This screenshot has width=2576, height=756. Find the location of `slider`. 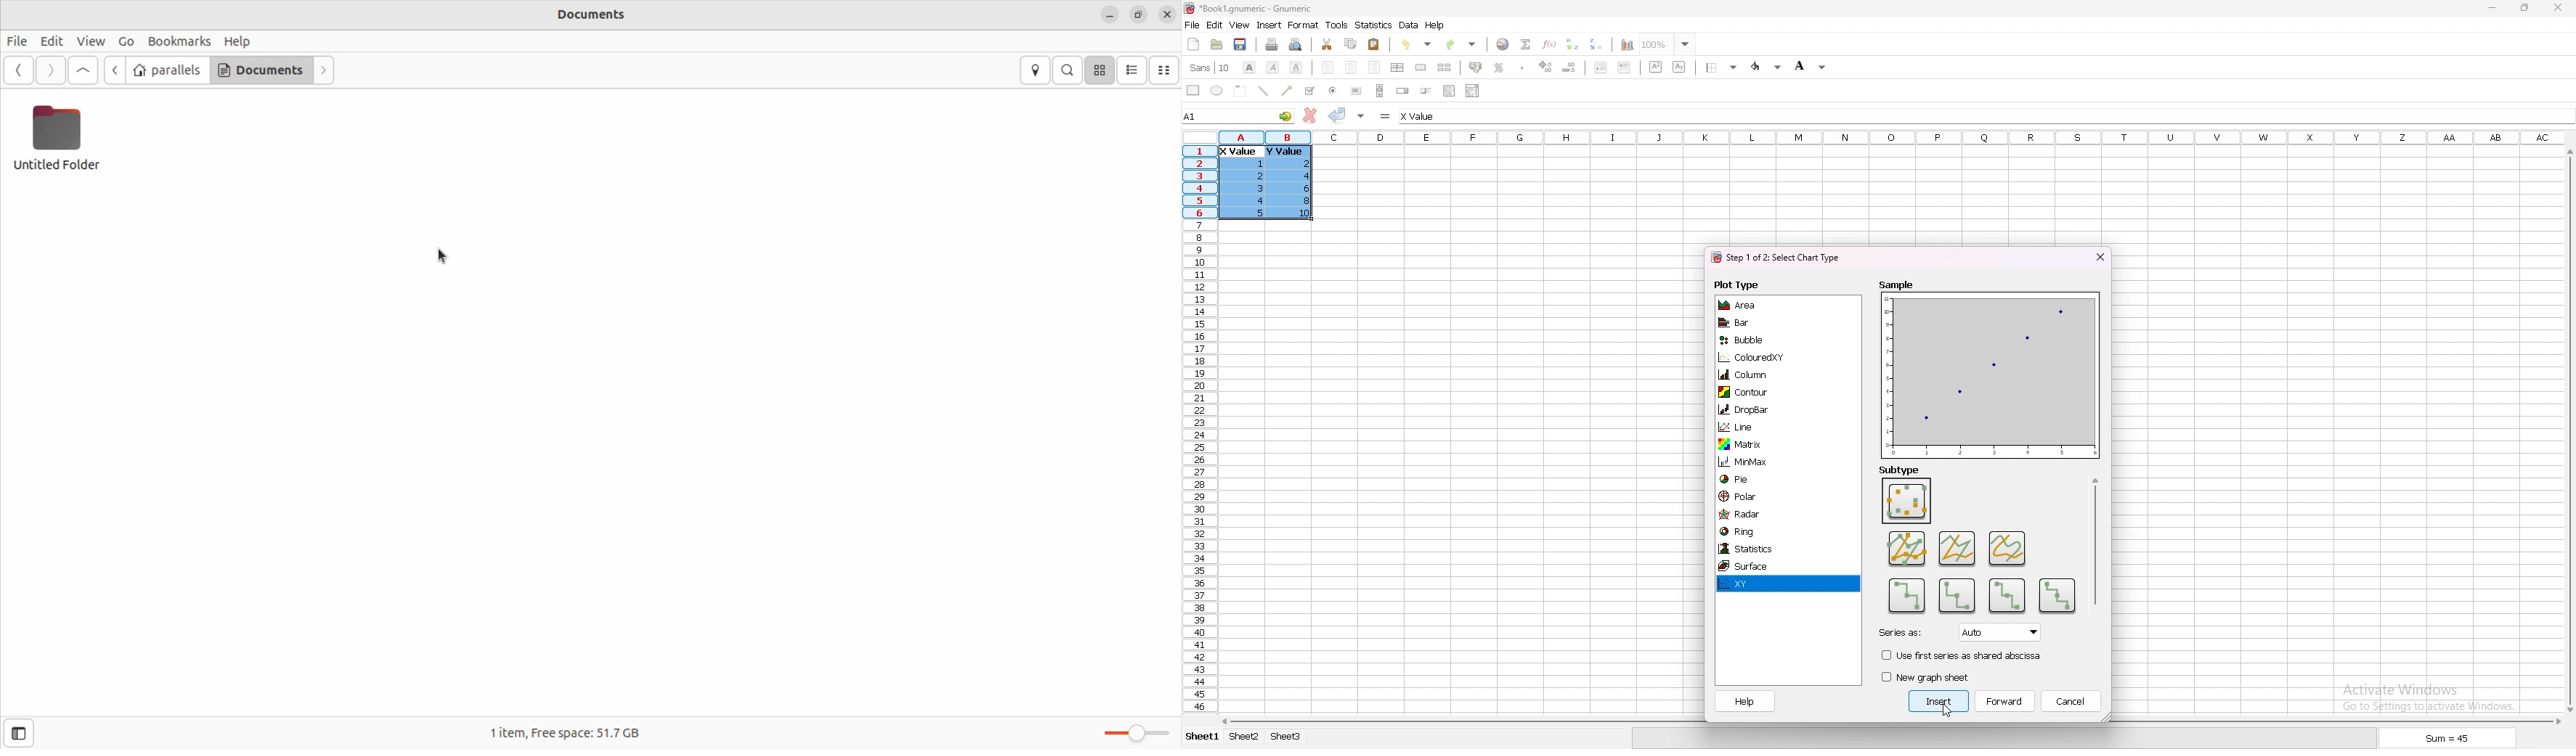

slider is located at coordinates (1427, 90).